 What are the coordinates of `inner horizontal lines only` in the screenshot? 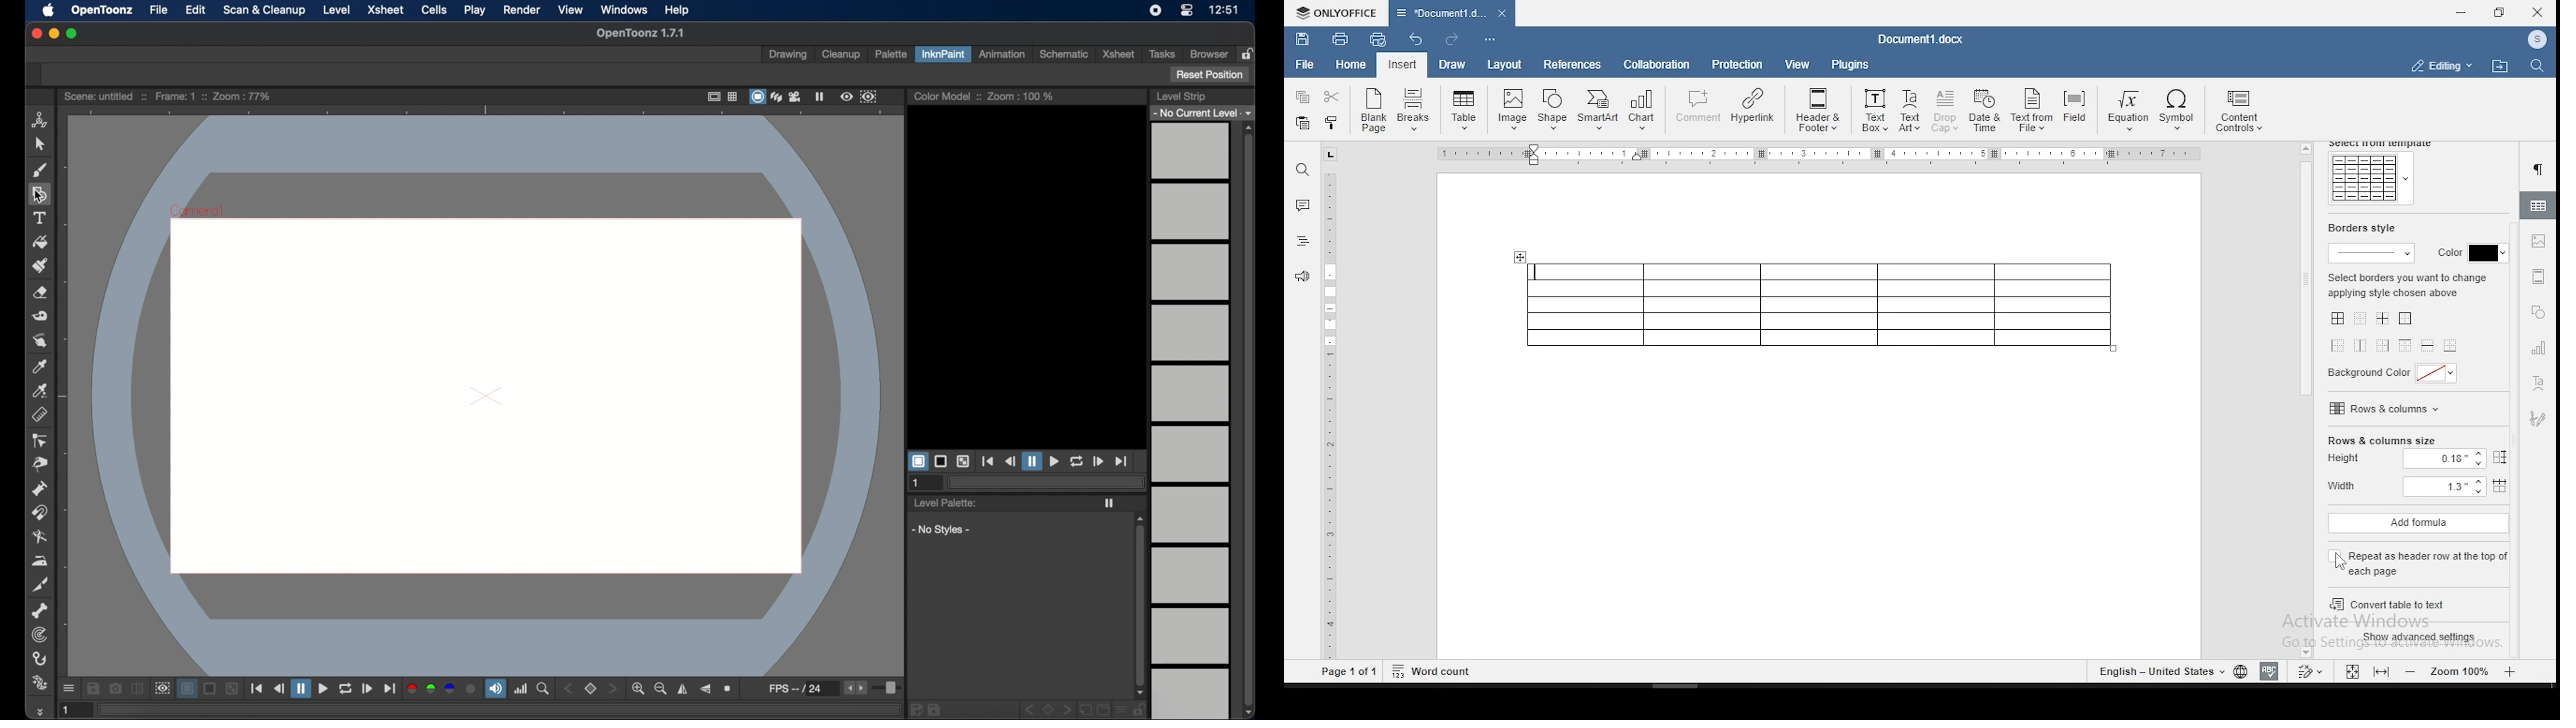 It's located at (2427, 347).